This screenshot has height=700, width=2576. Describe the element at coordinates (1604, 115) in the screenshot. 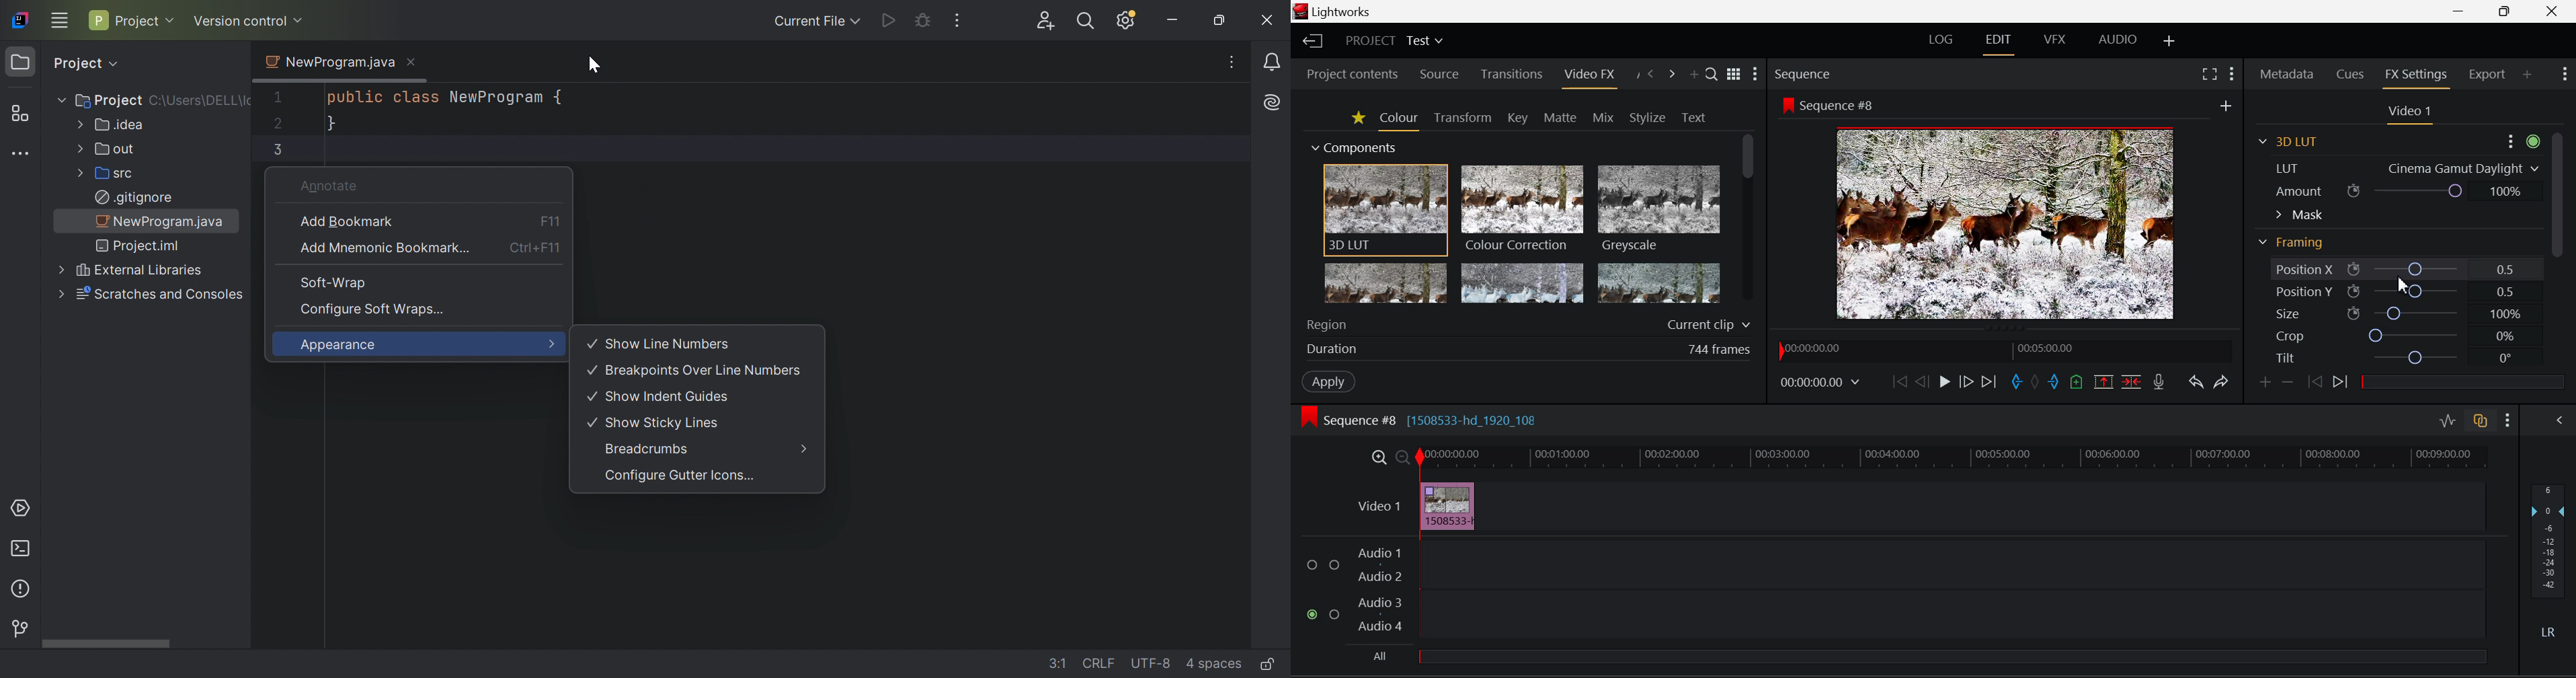

I see `Mix` at that location.